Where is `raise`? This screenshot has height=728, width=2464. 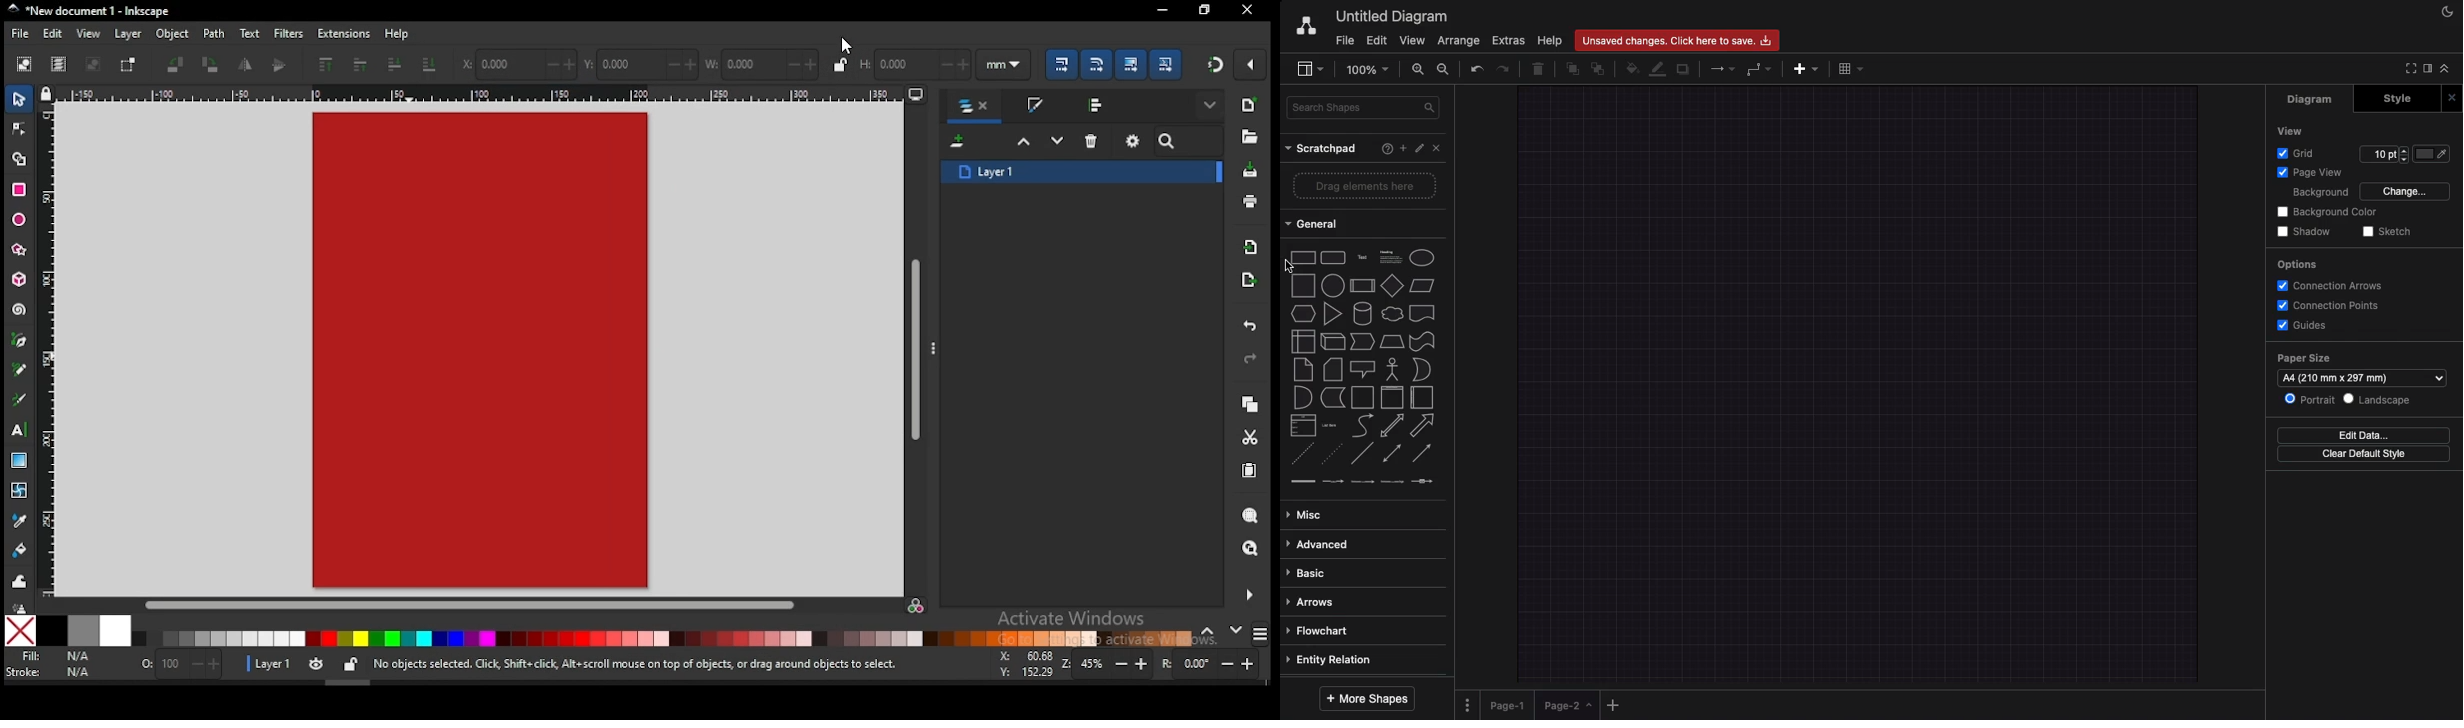
raise is located at coordinates (357, 66).